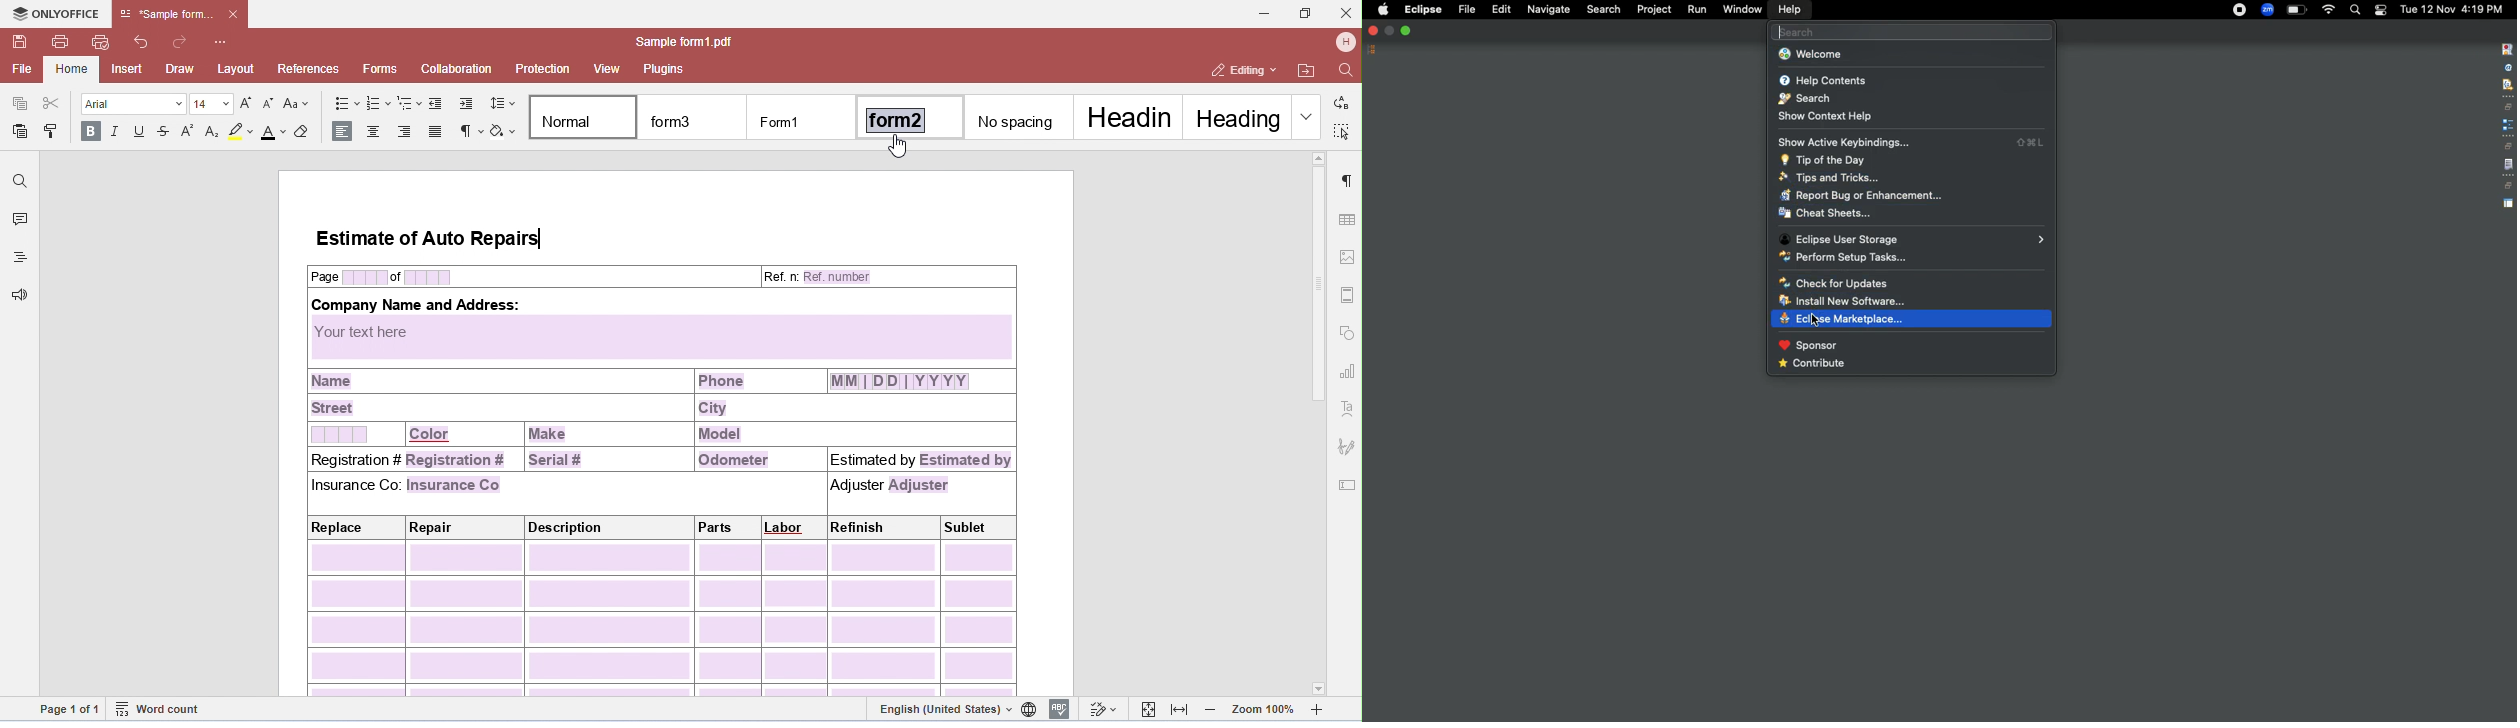 The height and width of the screenshot is (728, 2520). I want to click on extension point, so click(2508, 124).